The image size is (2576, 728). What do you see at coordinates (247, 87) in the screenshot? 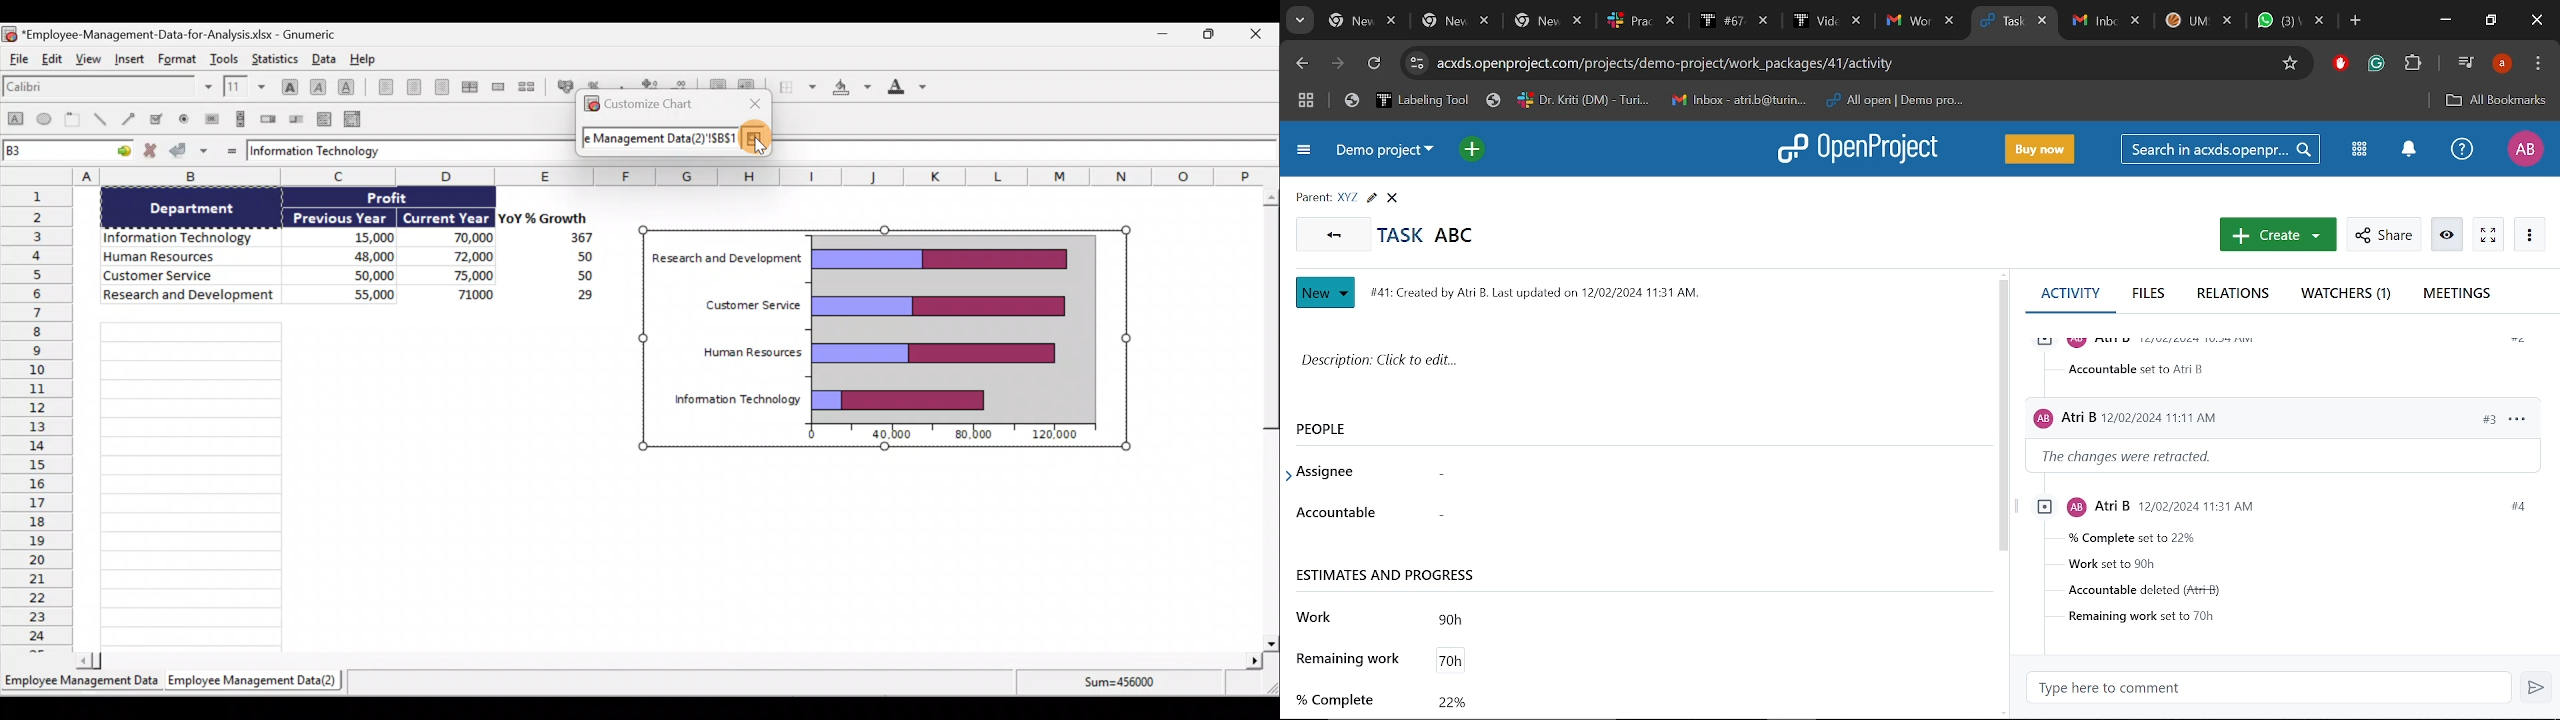
I see `Font size` at bounding box center [247, 87].